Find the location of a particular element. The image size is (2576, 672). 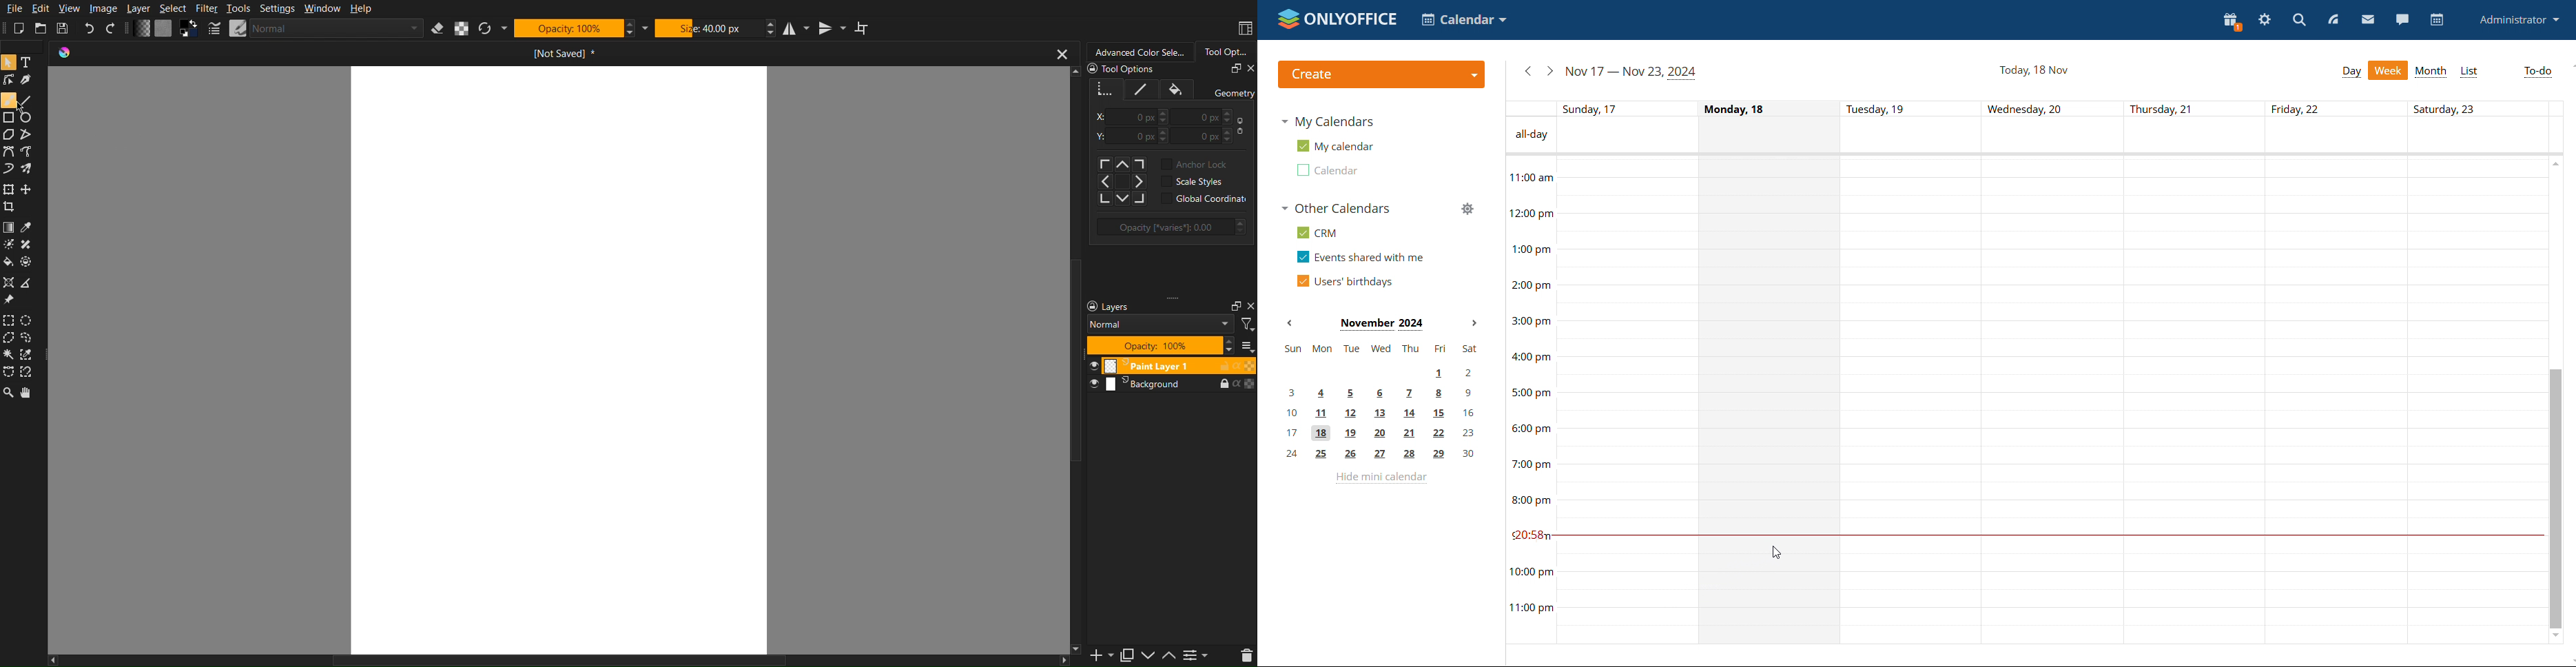

Add Slide is located at coordinates (1101, 657).